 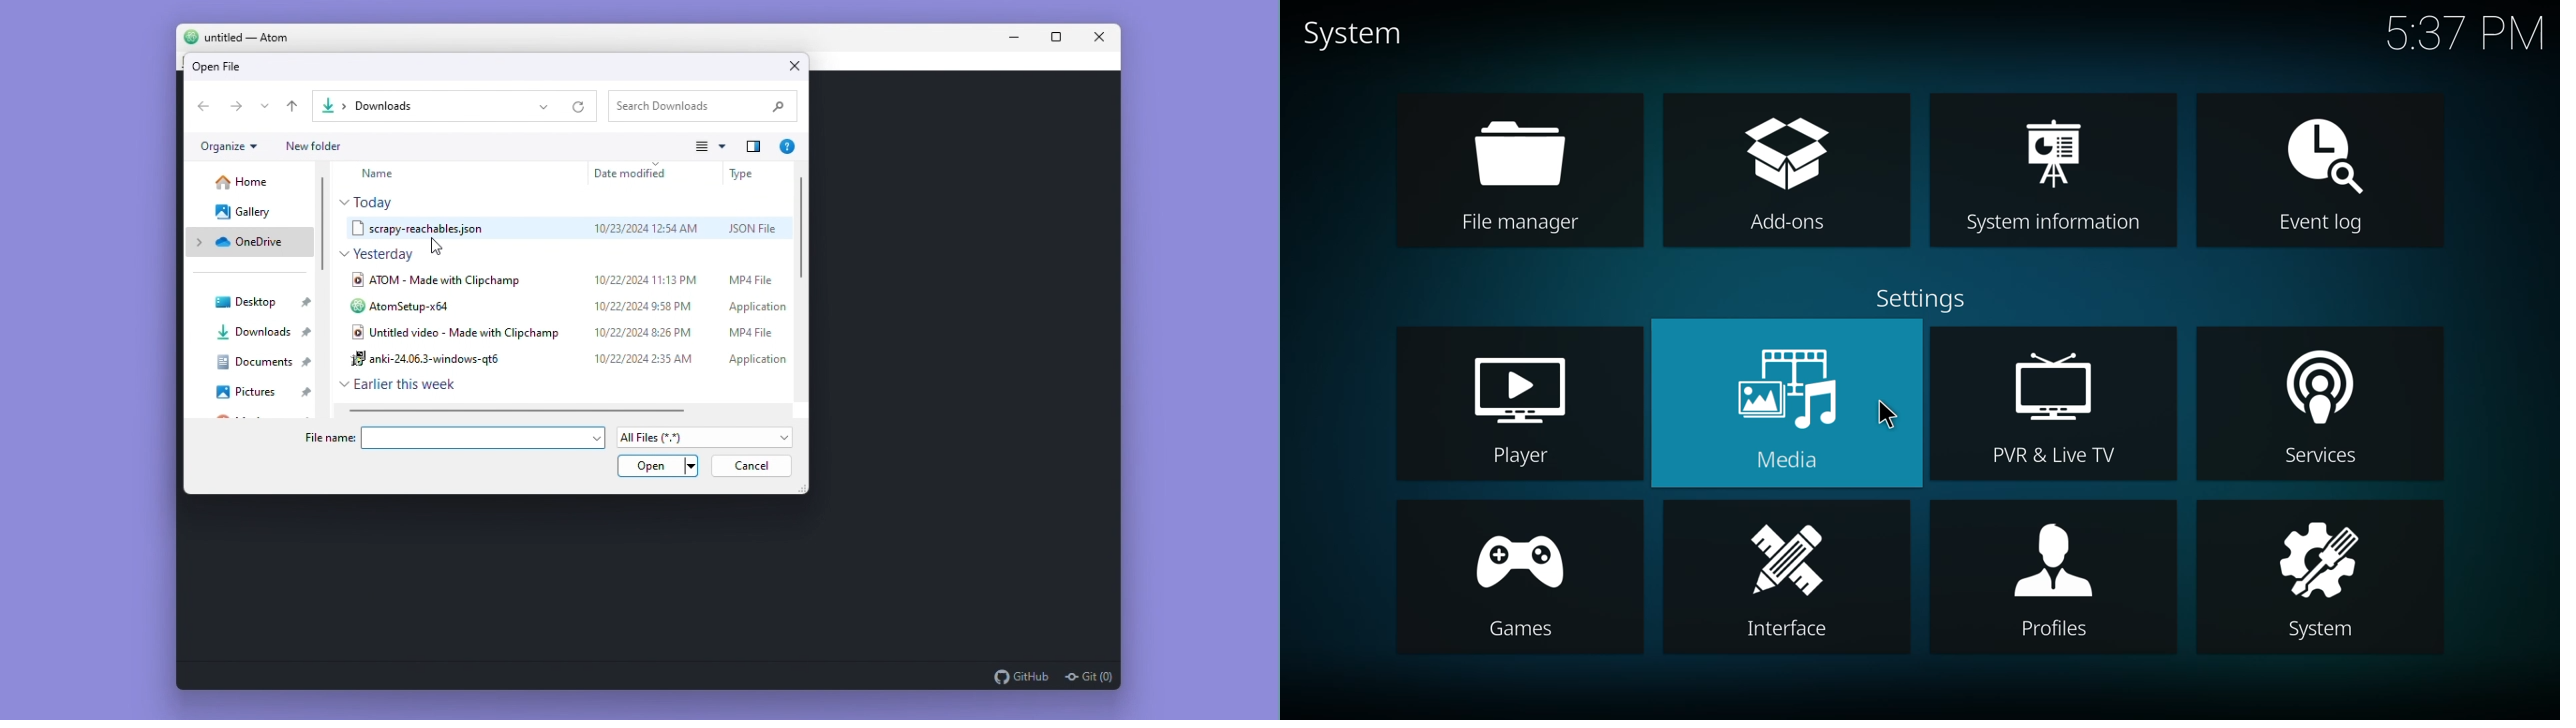 I want to click on system, so click(x=2310, y=557).